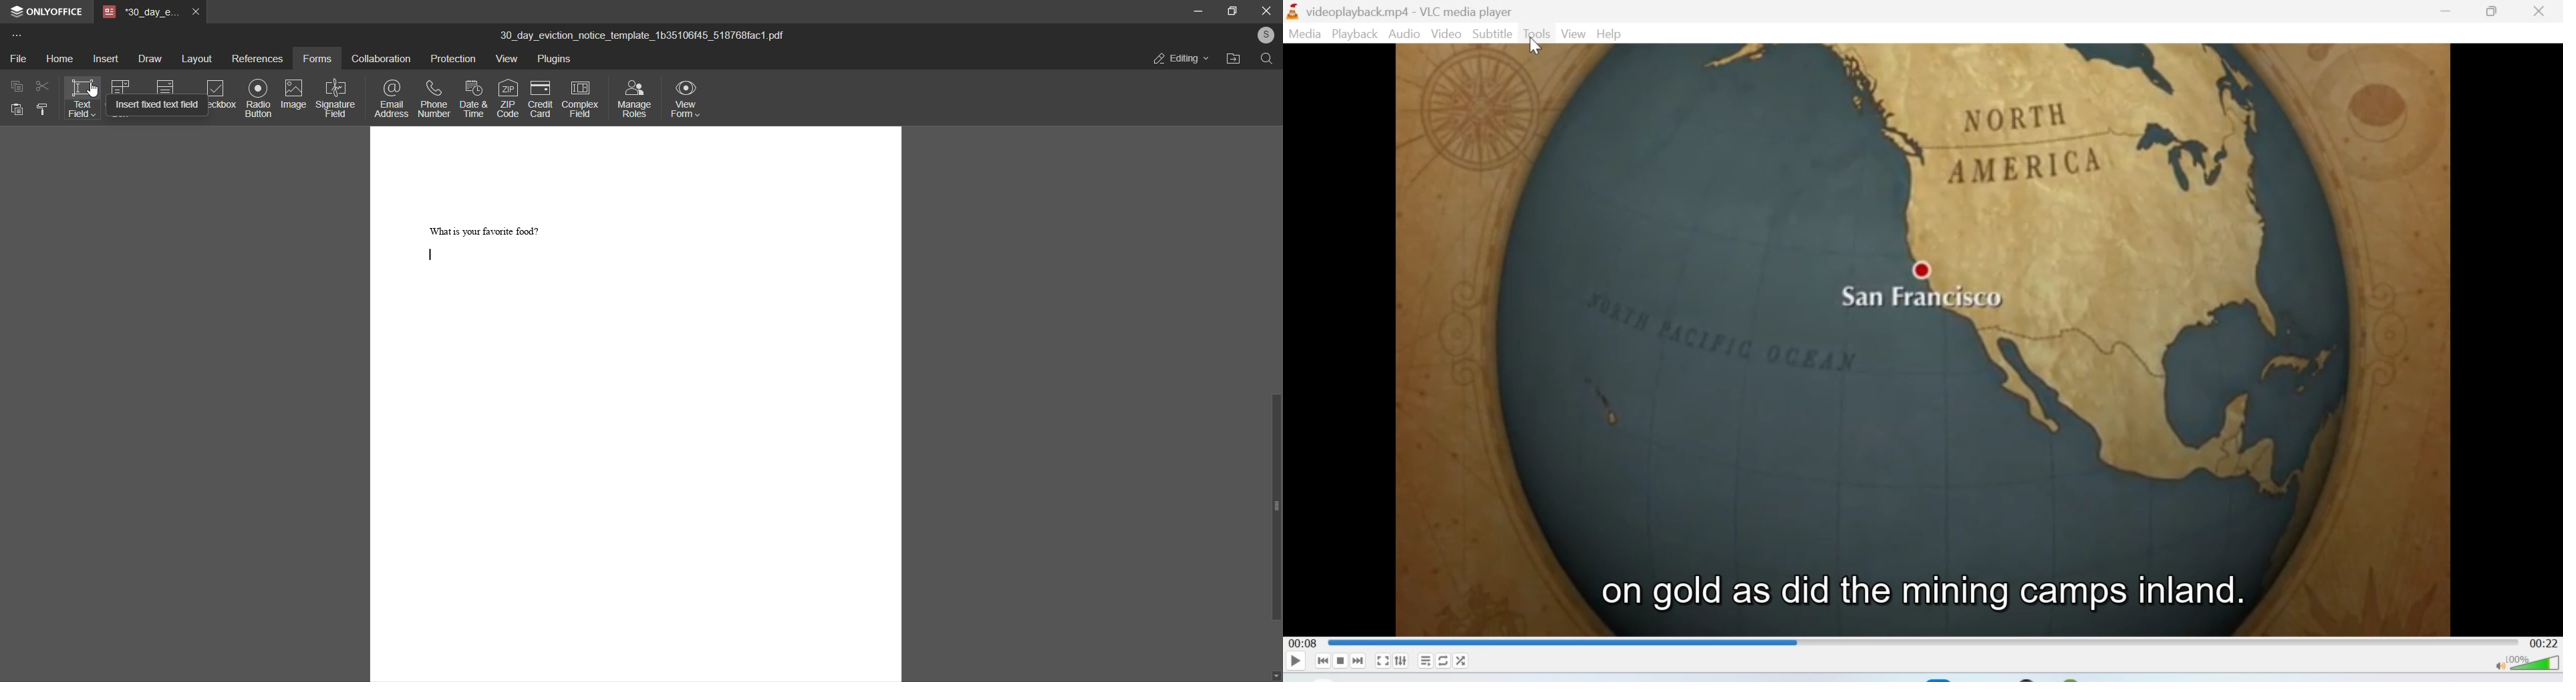 This screenshot has width=2576, height=700. I want to click on references, so click(255, 59).